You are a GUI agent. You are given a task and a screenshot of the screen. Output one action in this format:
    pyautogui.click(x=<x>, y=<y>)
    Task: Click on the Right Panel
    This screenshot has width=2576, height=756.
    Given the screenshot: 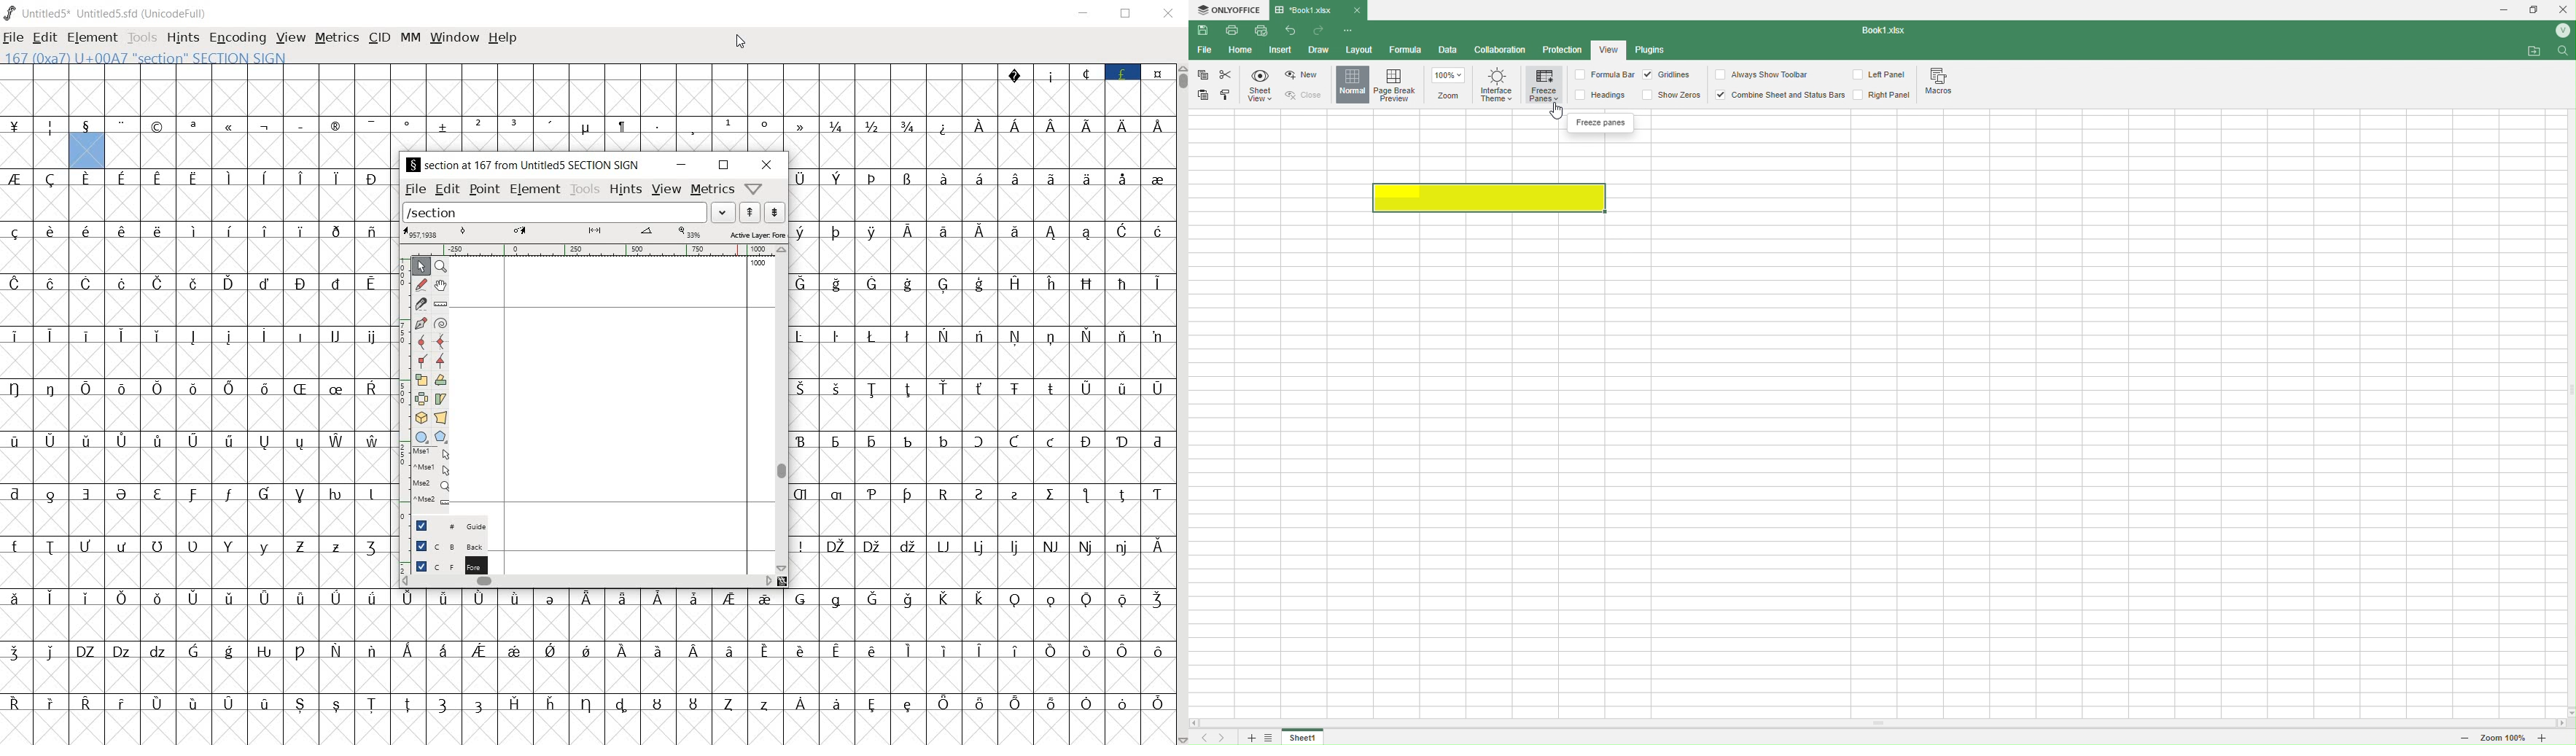 What is the action you would take?
    pyautogui.click(x=1882, y=95)
    